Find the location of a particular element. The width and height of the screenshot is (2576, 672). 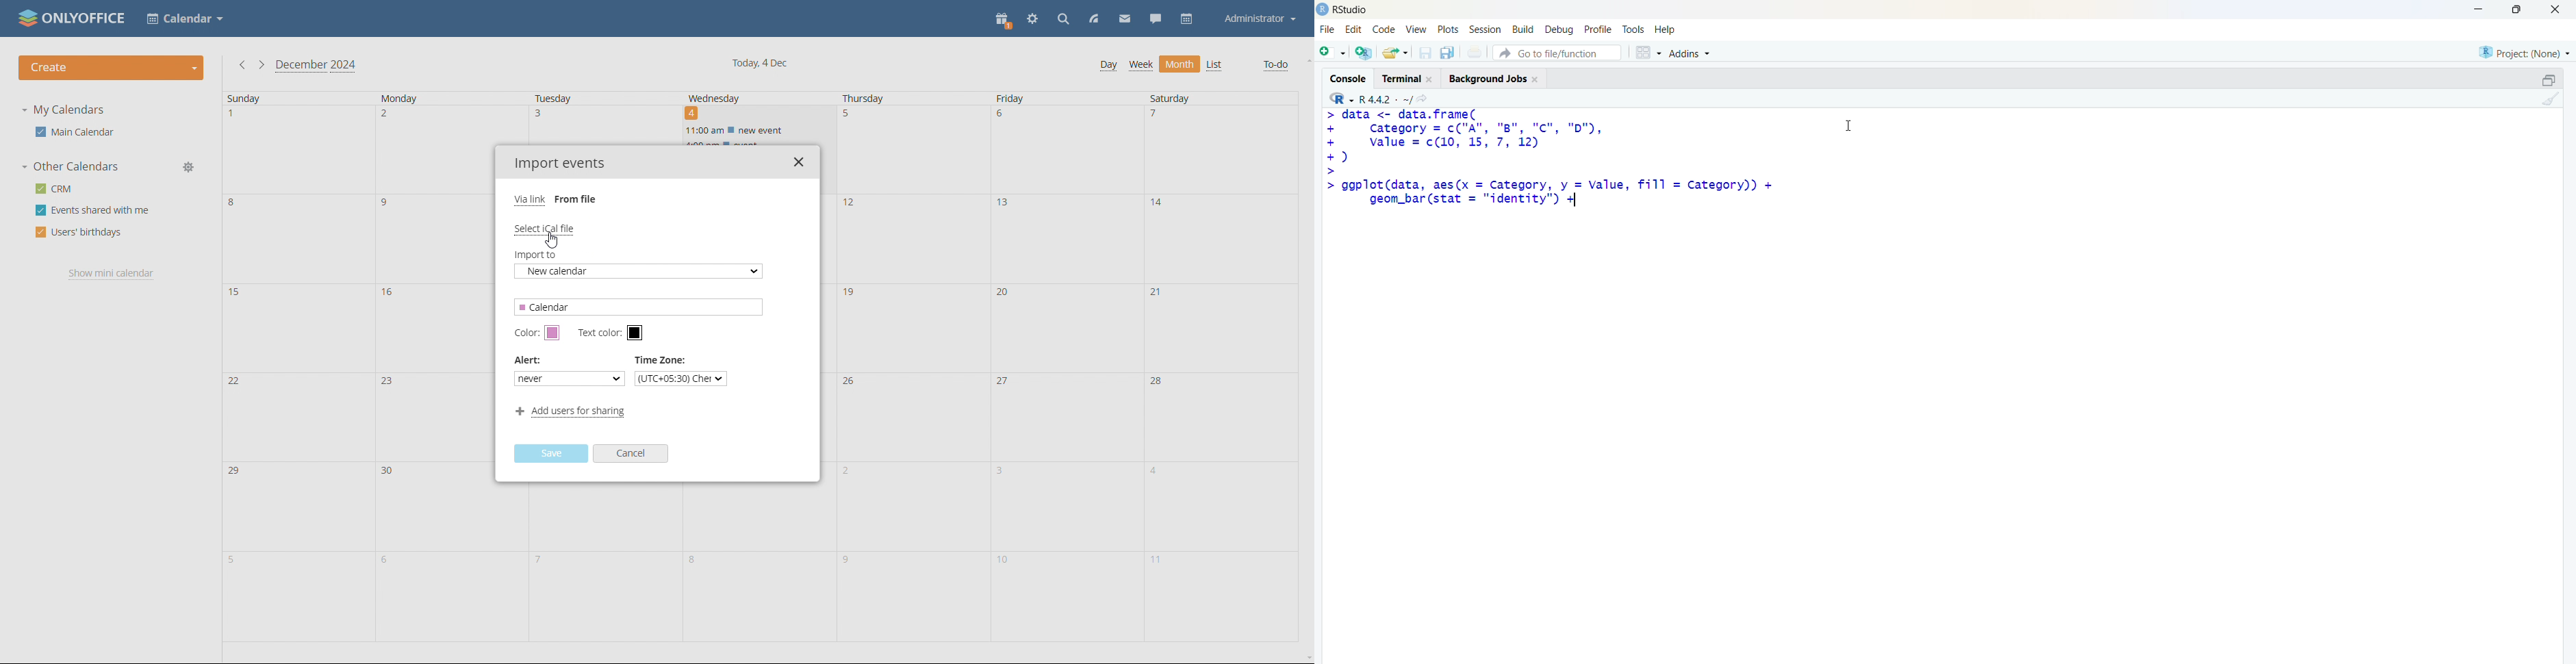

Addins is located at coordinates (1692, 54).